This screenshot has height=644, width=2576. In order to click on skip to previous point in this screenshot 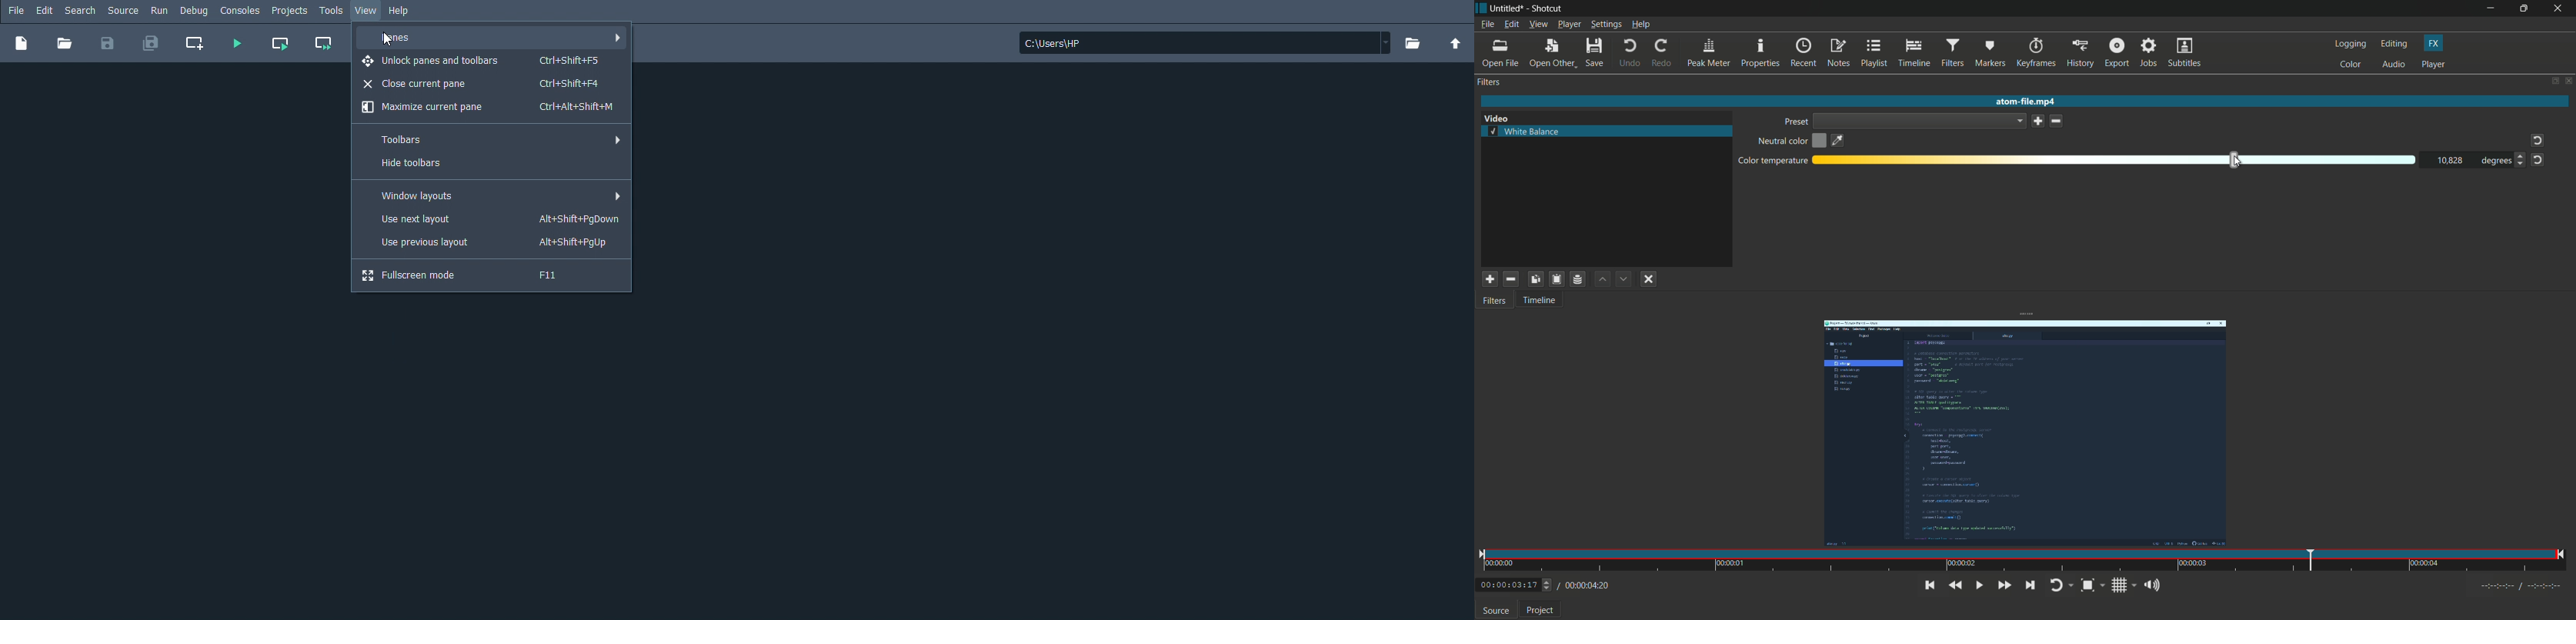, I will do `click(1928, 584)`.